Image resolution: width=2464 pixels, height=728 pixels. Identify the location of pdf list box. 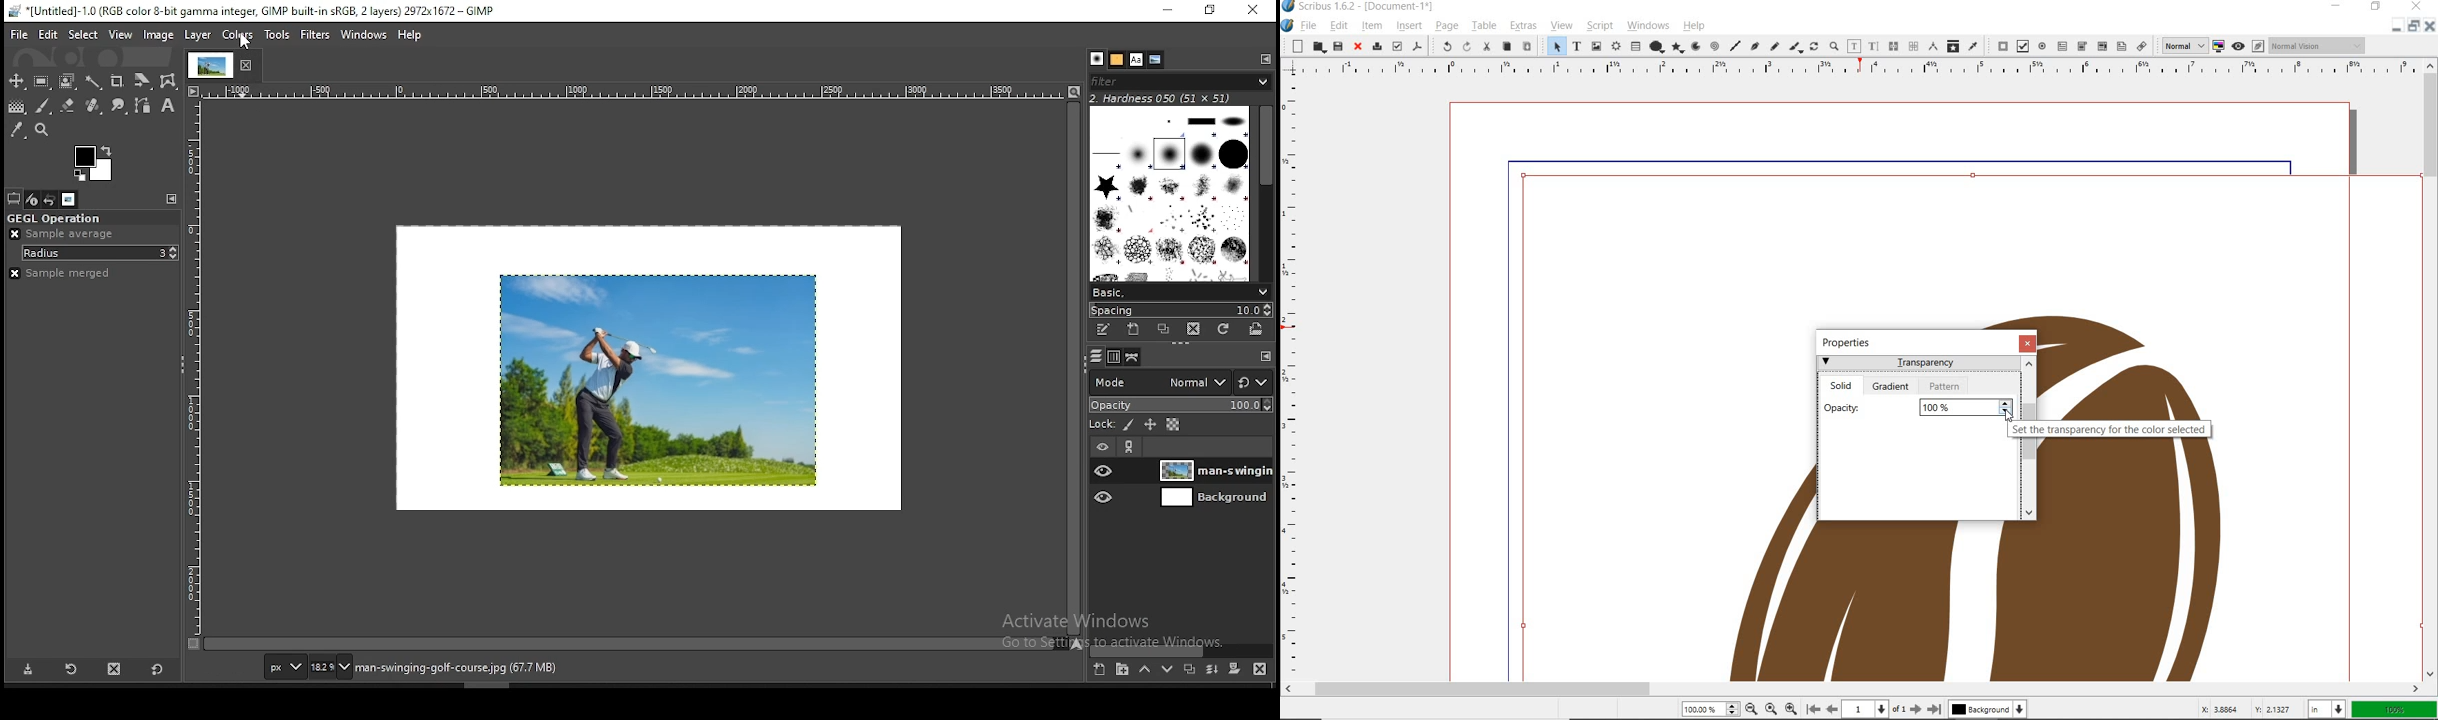
(2121, 47).